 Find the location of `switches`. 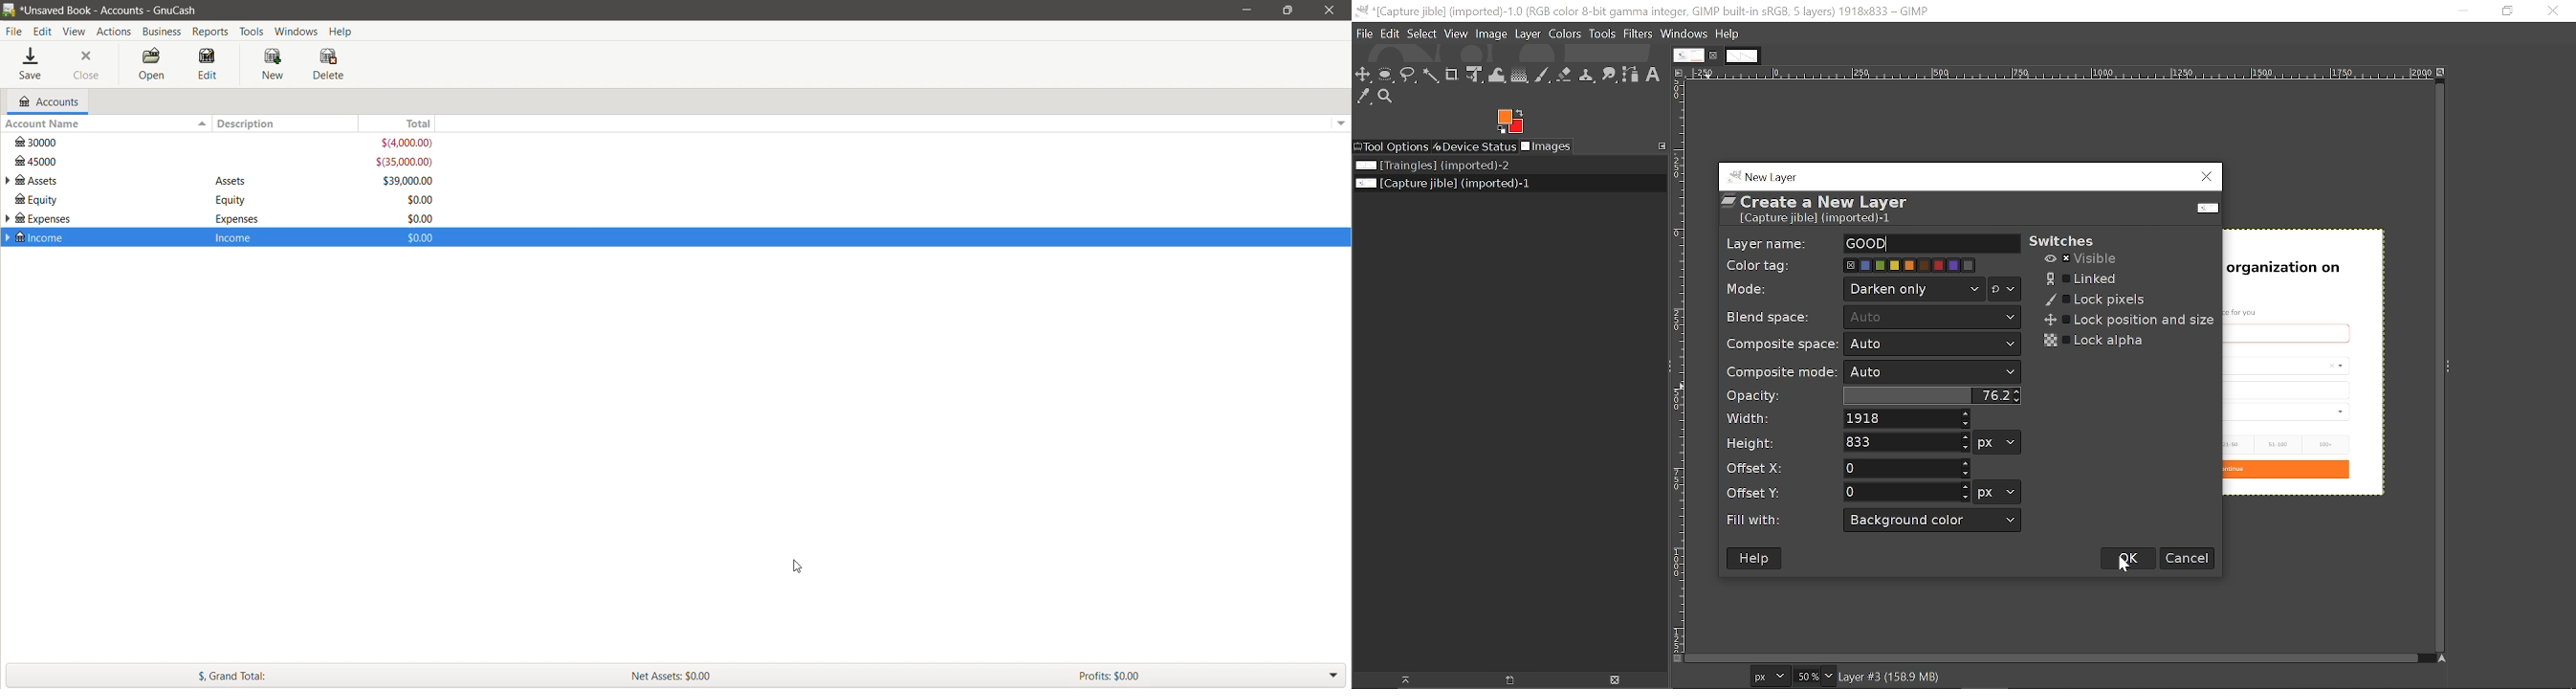

switches is located at coordinates (2081, 234).